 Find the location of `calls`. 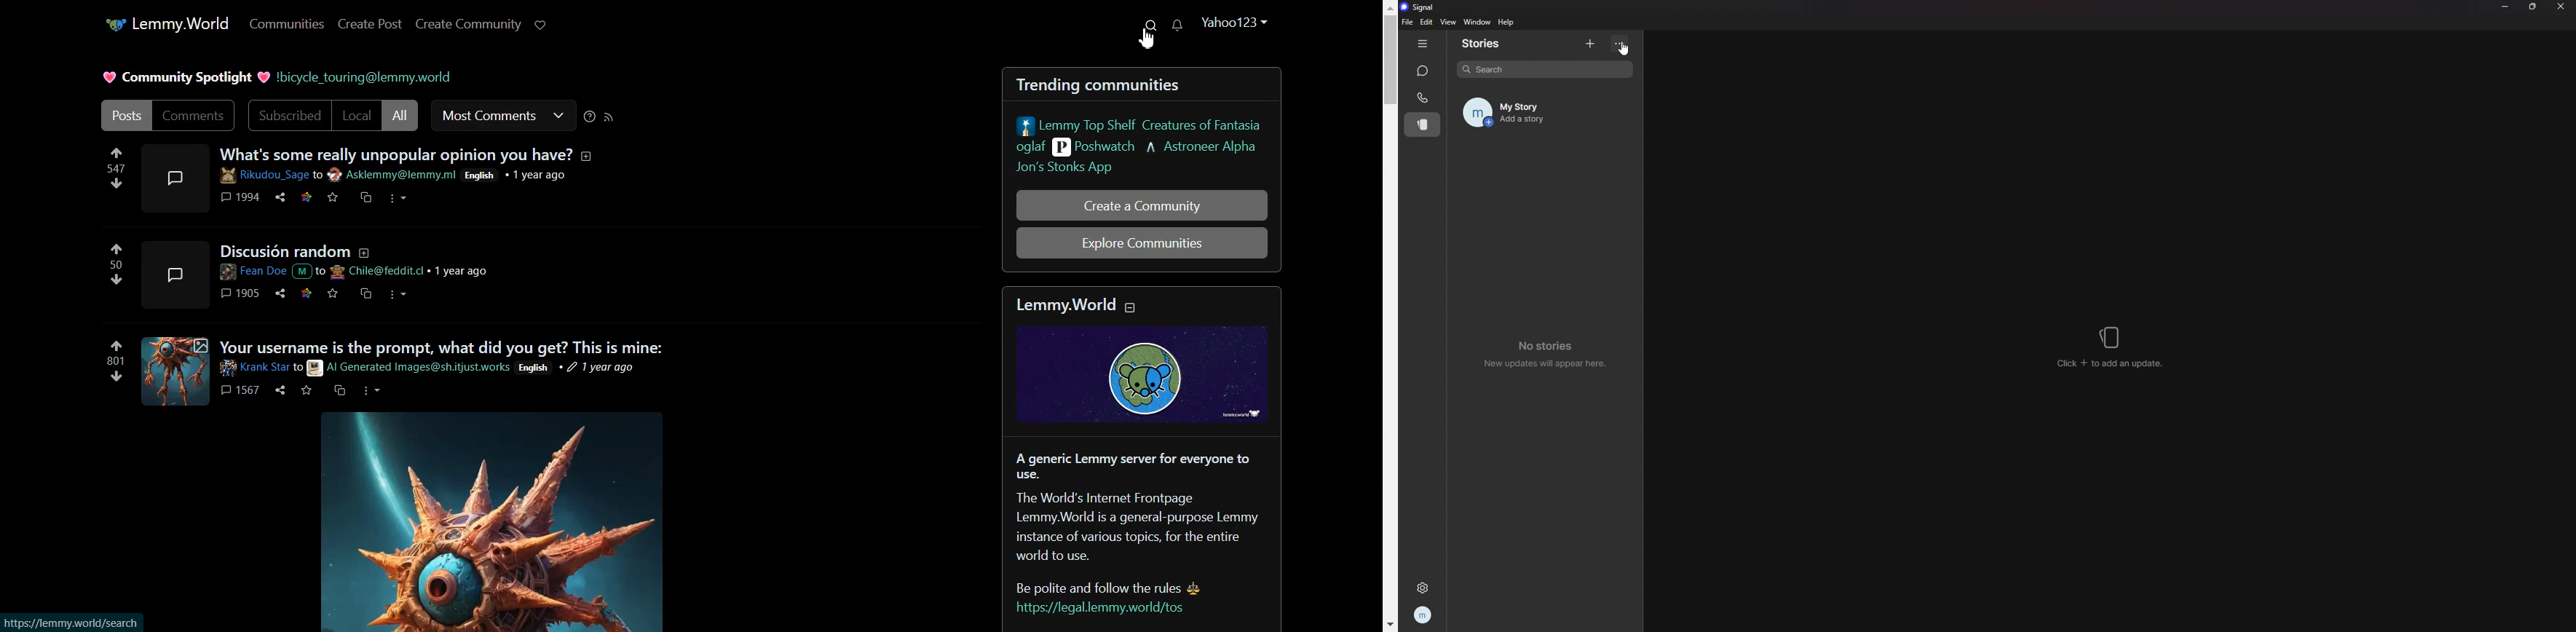

calls is located at coordinates (1423, 98).